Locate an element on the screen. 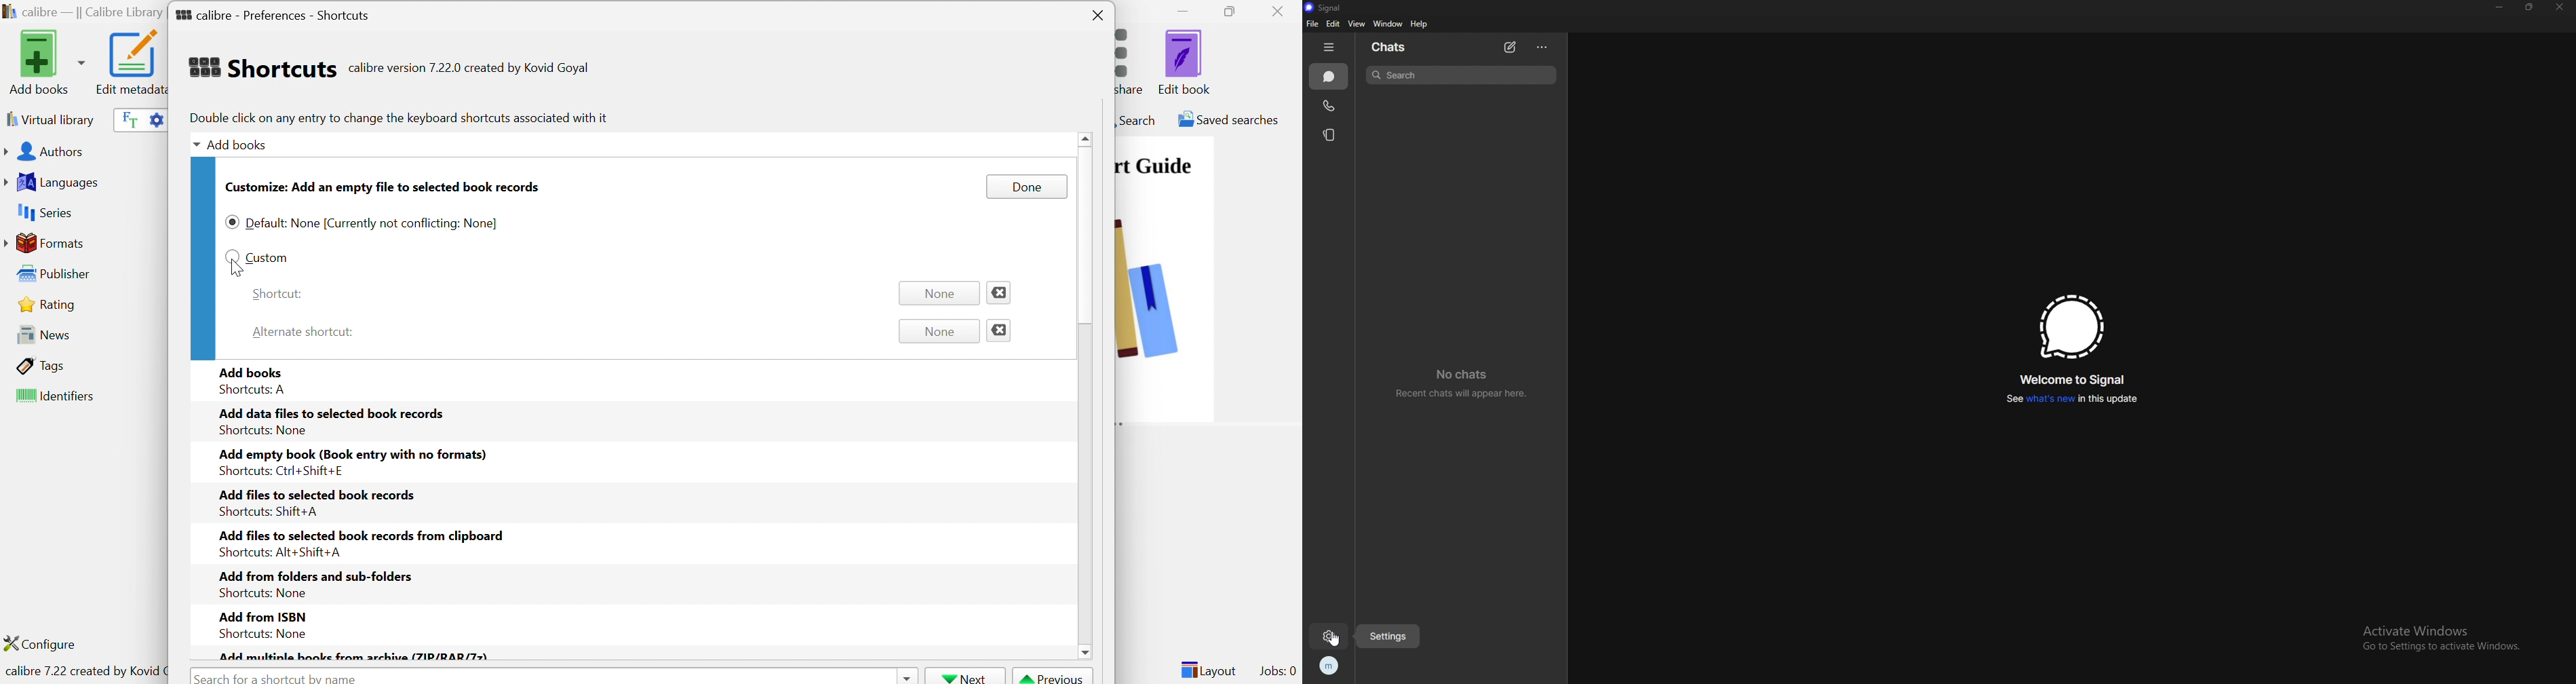 The height and width of the screenshot is (700, 2576). Add data files to selected book records is located at coordinates (333, 413).